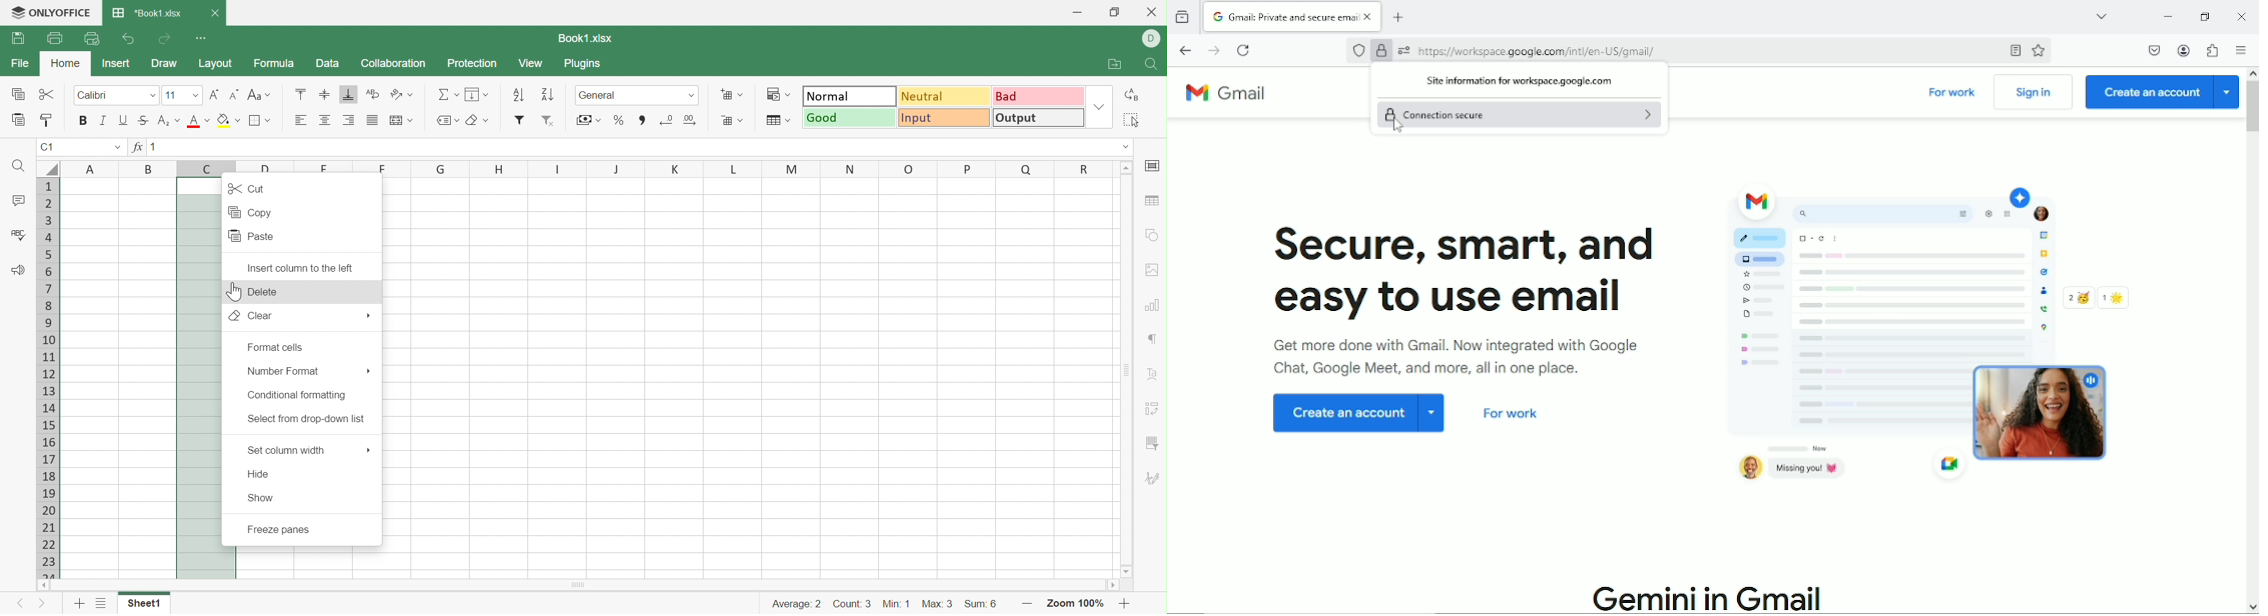 The image size is (2268, 616). Describe the element at coordinates (485, 120) in the screenshot. I see `Drop Down` at that location.